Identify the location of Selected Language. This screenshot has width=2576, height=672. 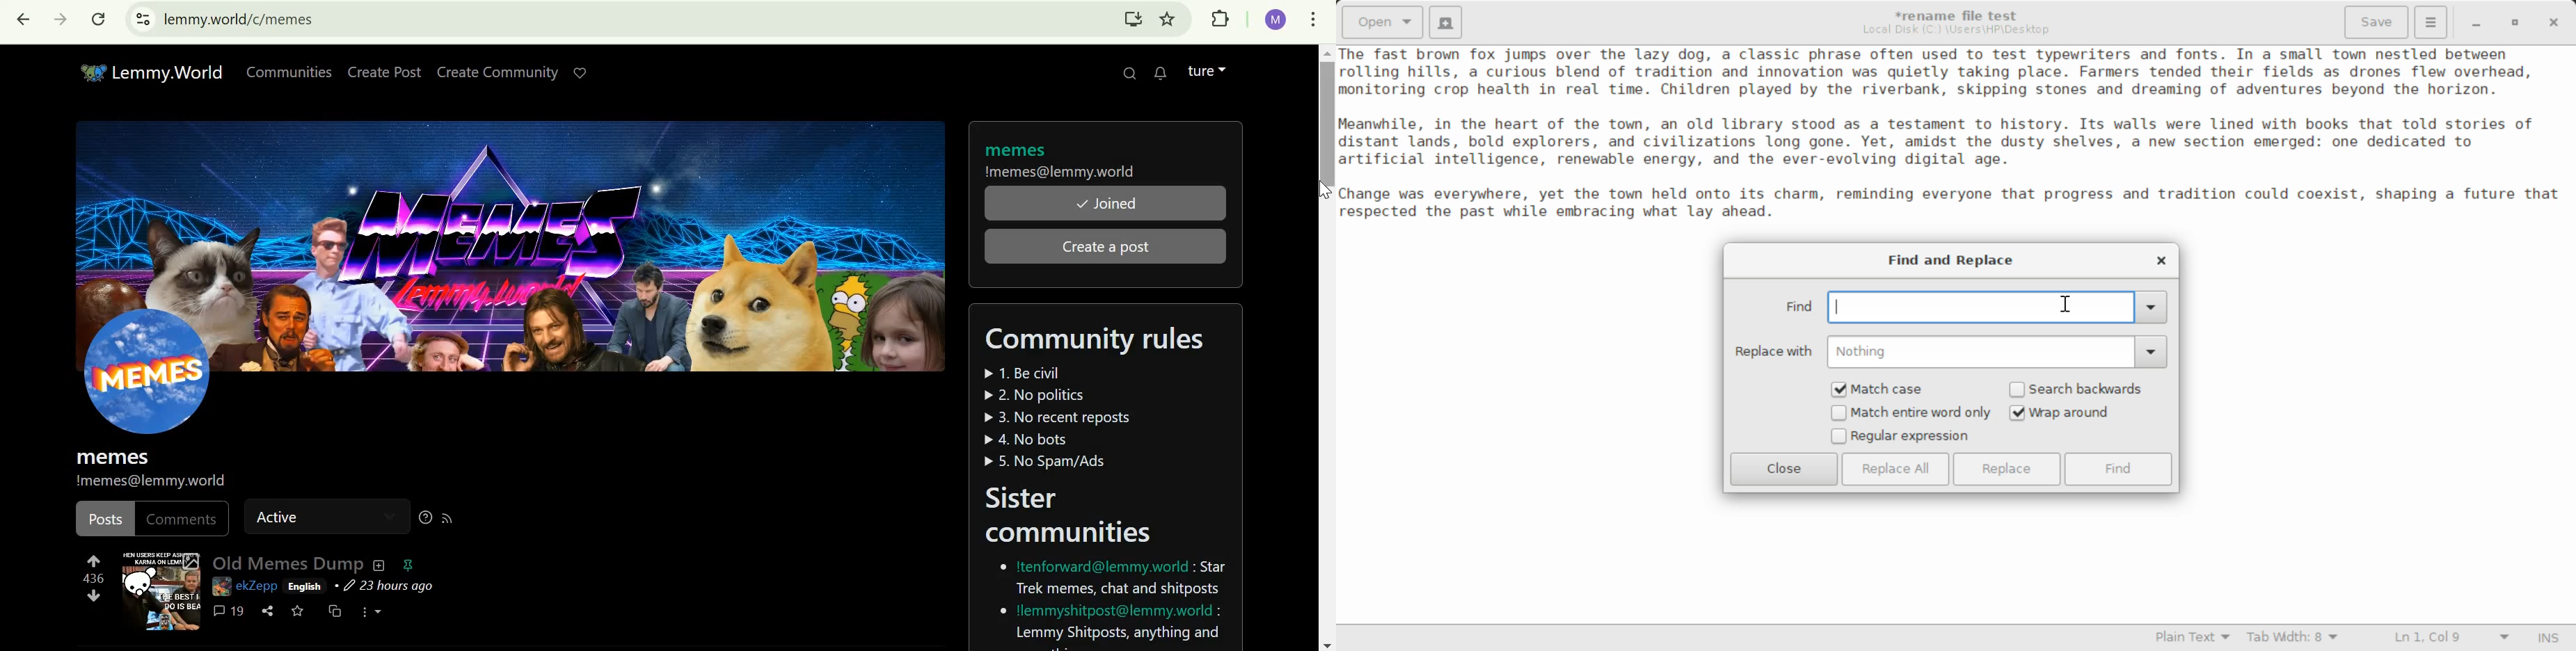
(2186, 639).